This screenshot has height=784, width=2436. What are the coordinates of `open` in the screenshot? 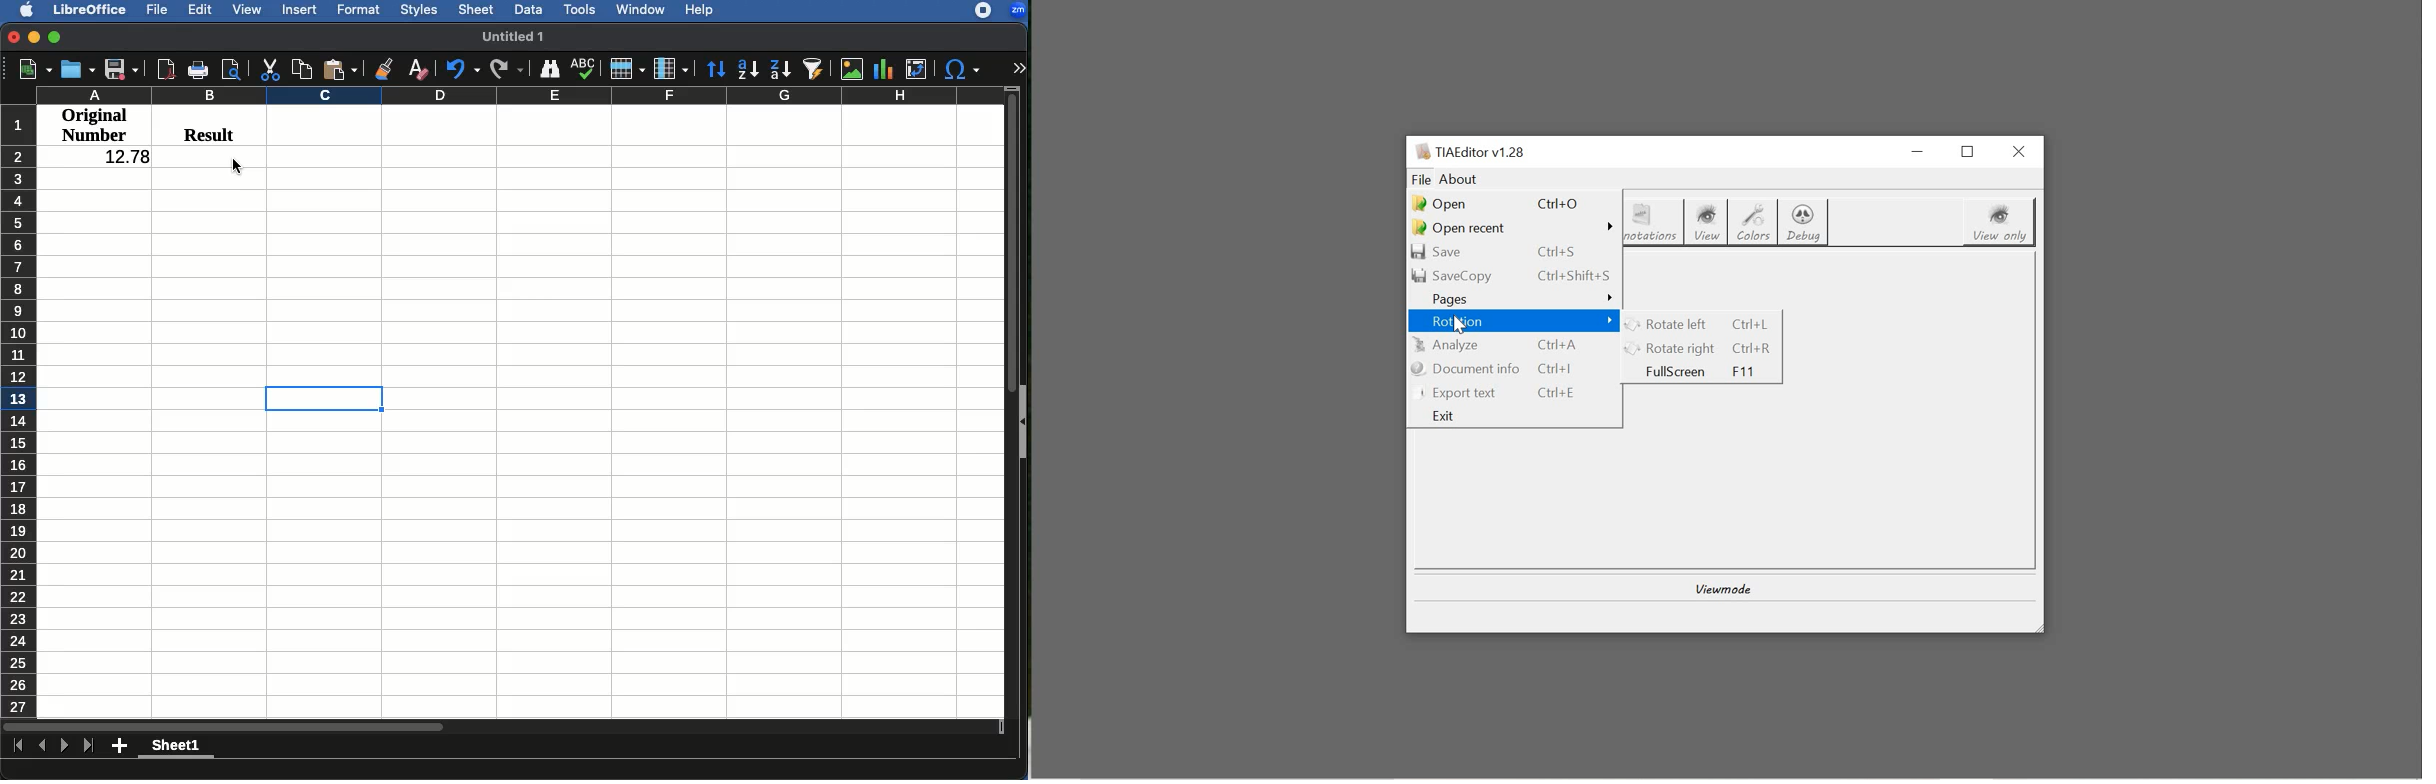 It's located at (1508, 201).